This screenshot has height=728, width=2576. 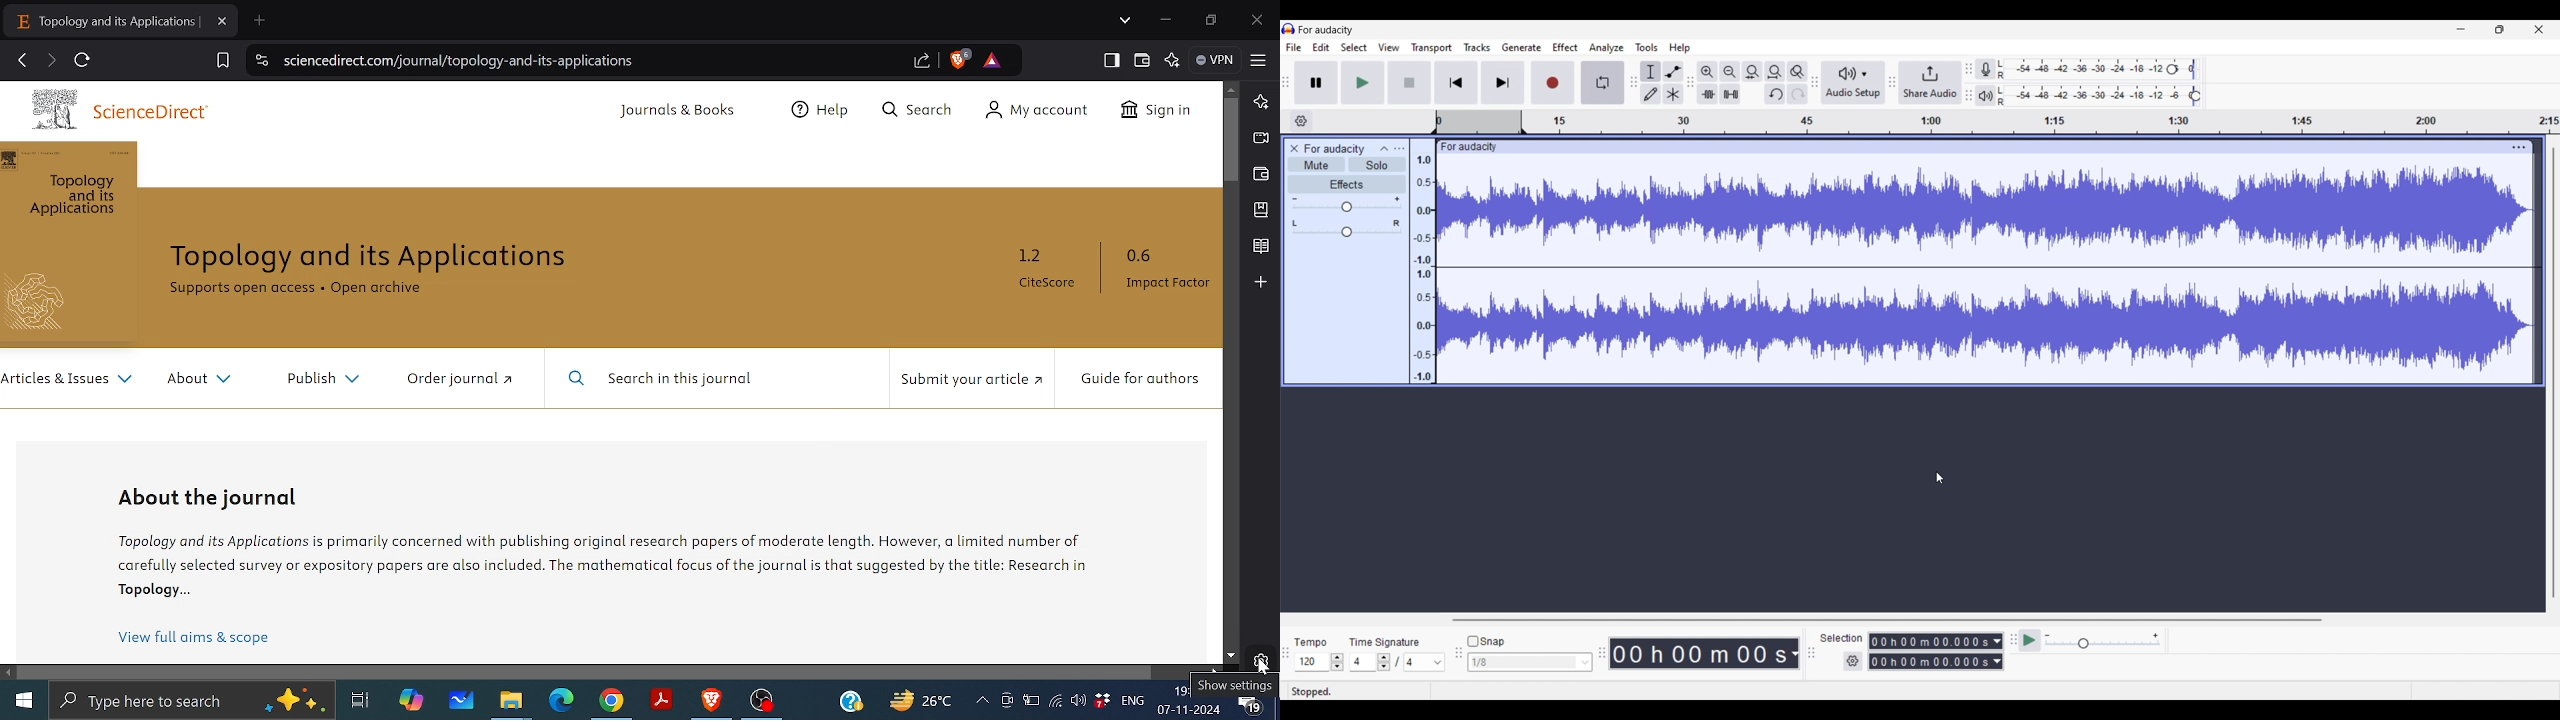 I want to click on Pause, so click(x=1319, y=83).